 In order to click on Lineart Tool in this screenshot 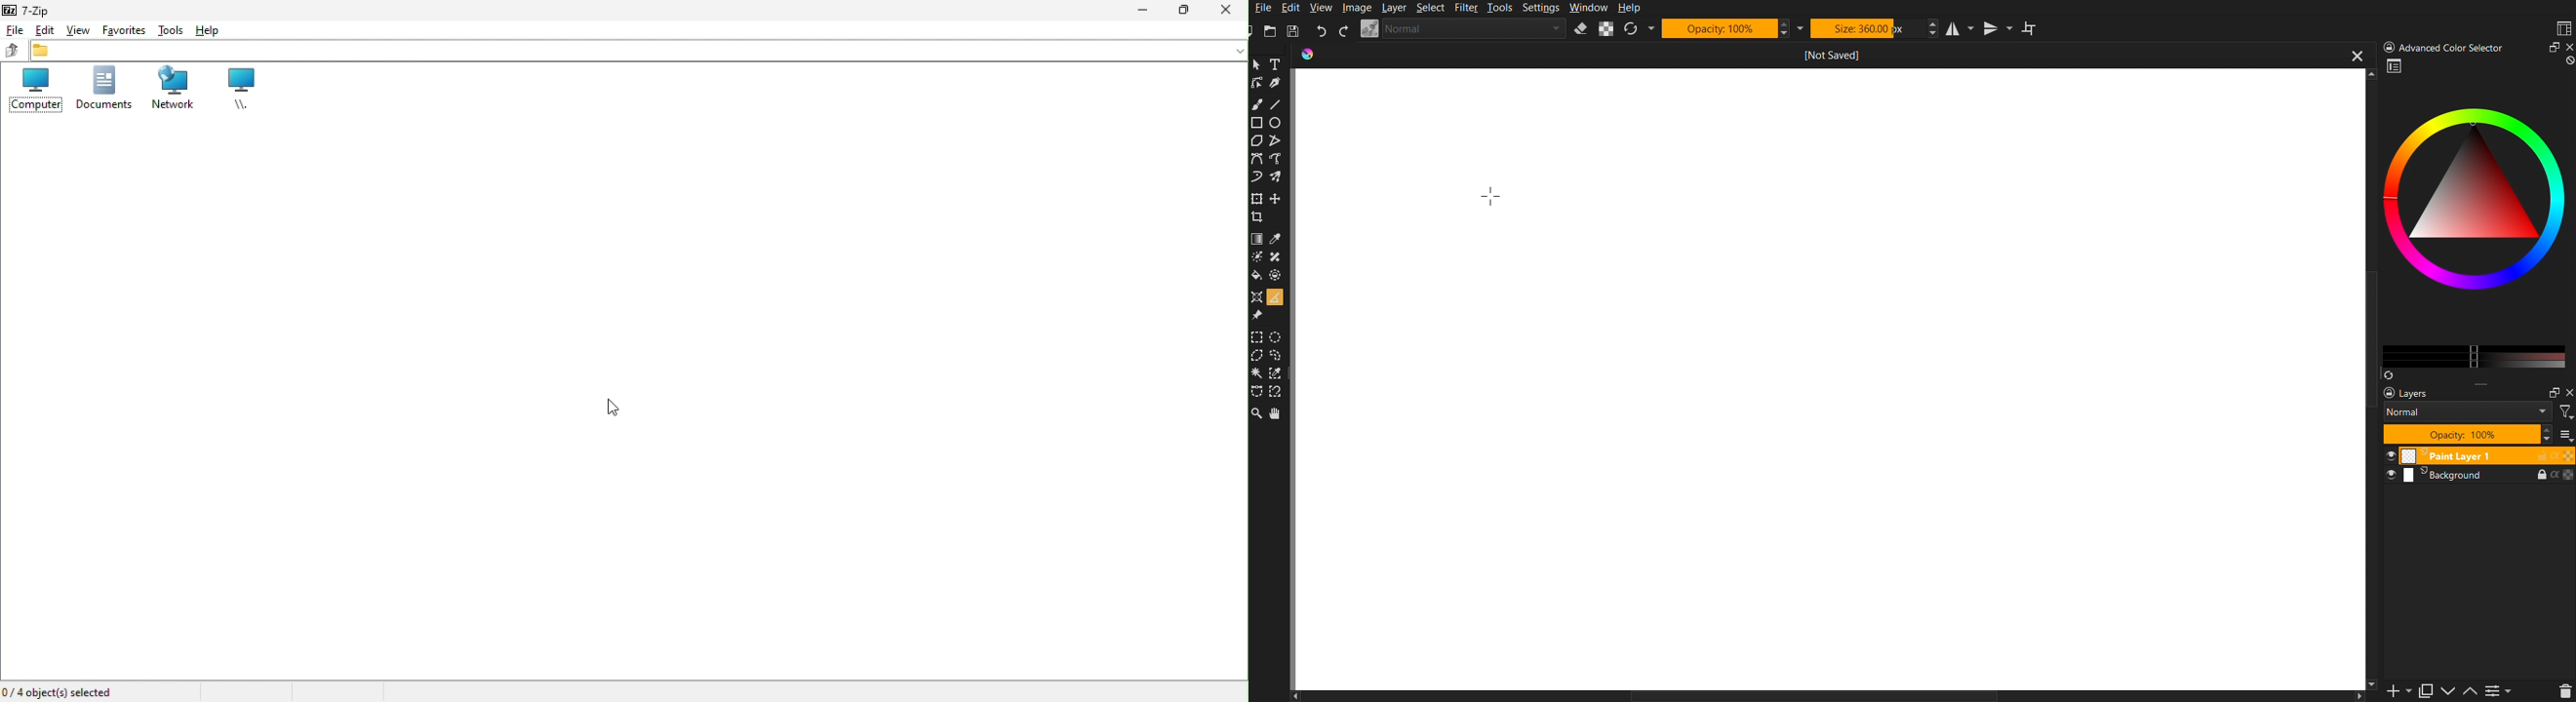, I will do `click(1257, 83)`.